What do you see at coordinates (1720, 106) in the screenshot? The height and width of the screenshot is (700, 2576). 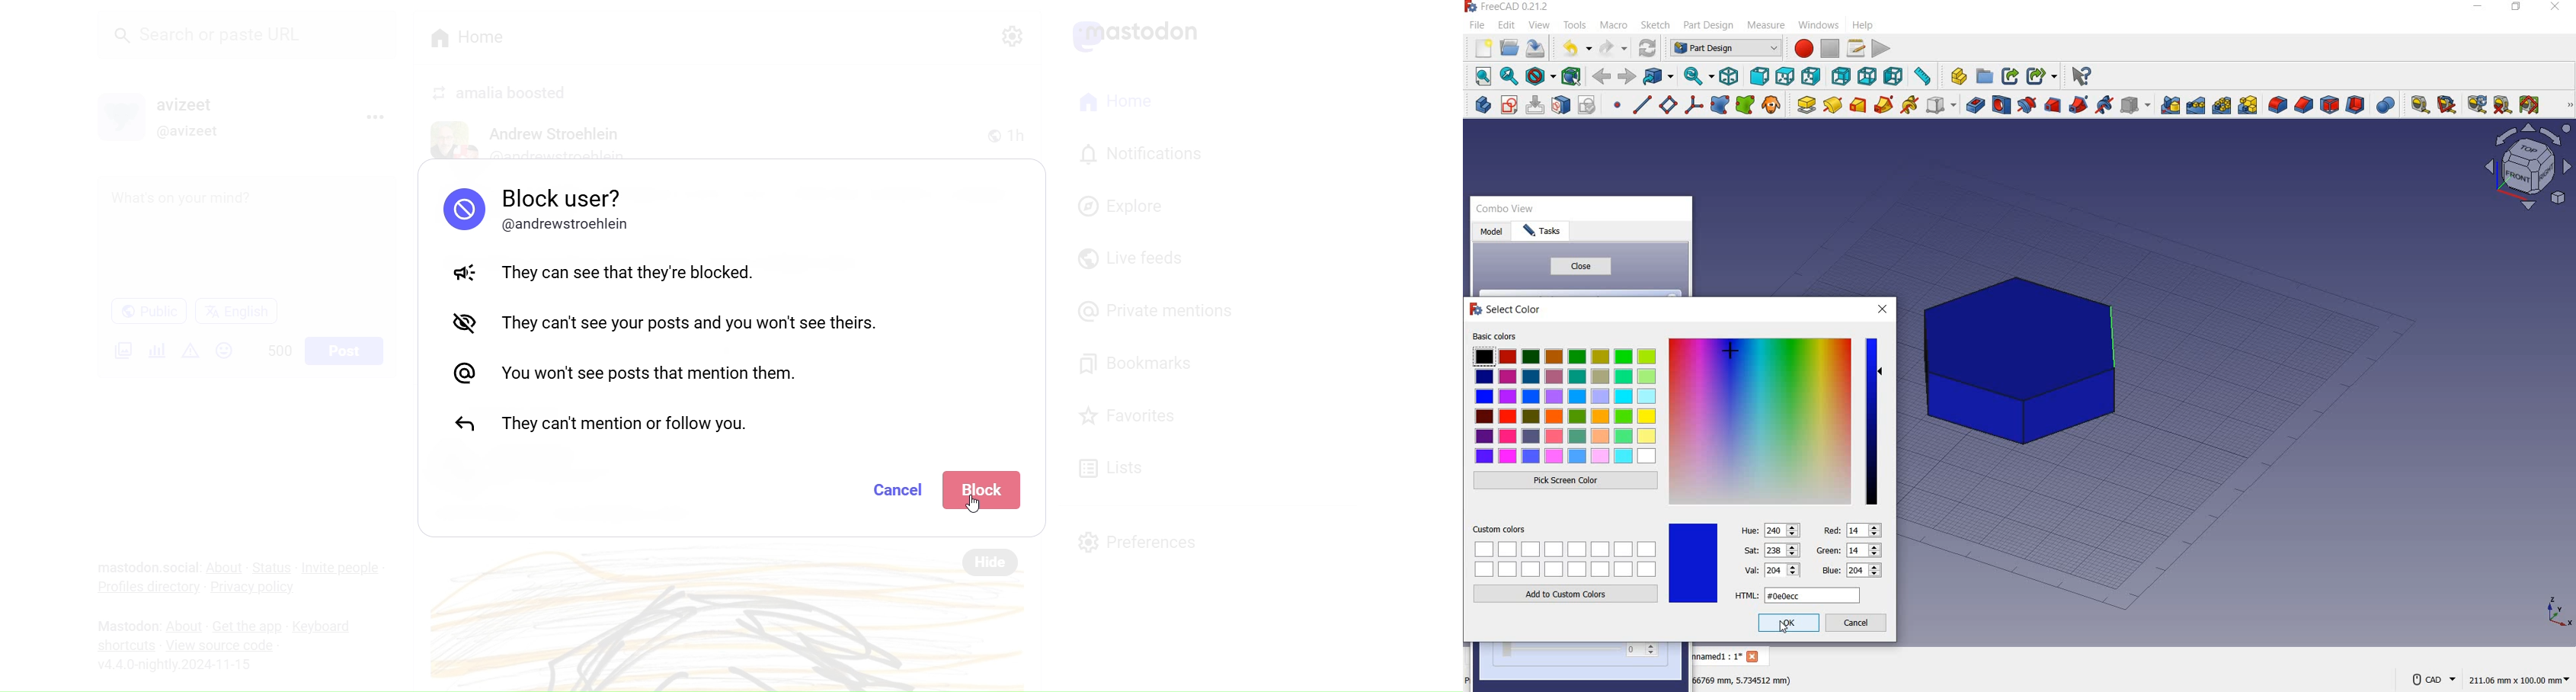 I see `create a shape binder` at bounding box center [1720, 106].